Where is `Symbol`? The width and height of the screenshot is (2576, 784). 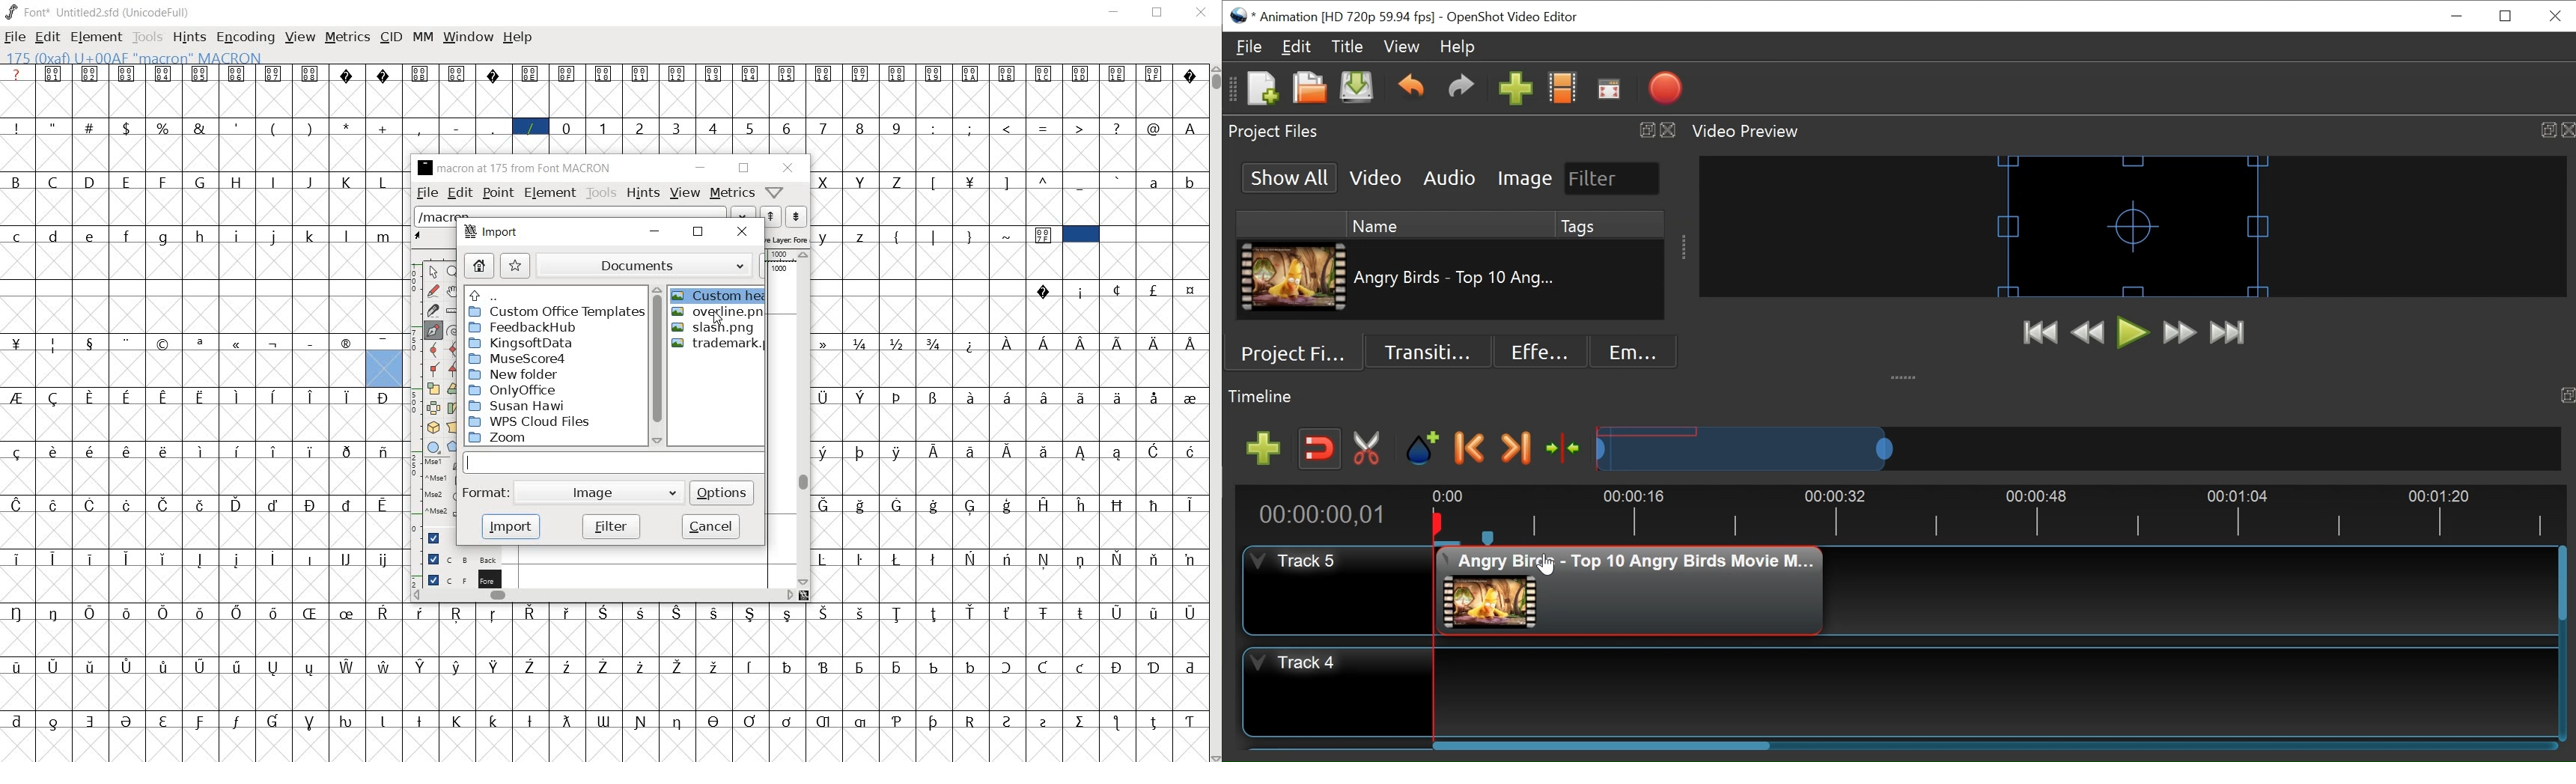 Symbol is located at coordinates (861, 504).